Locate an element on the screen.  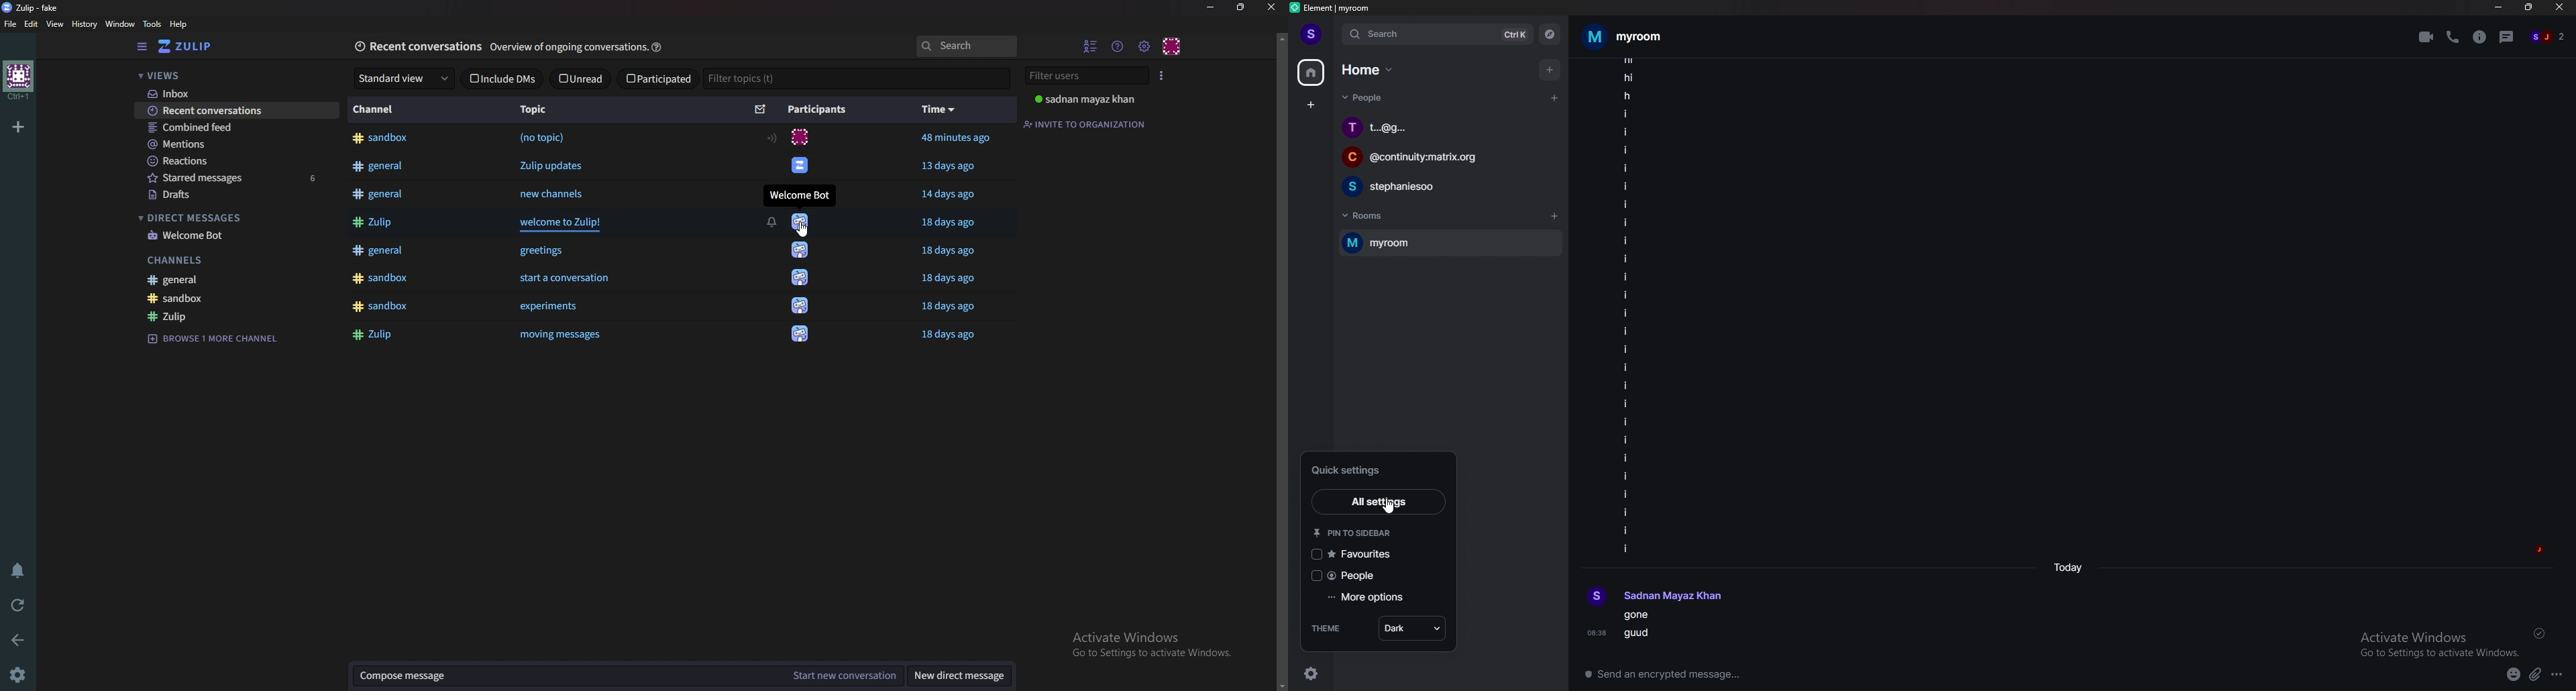
13 days ago is located at coordinates (953, 165).